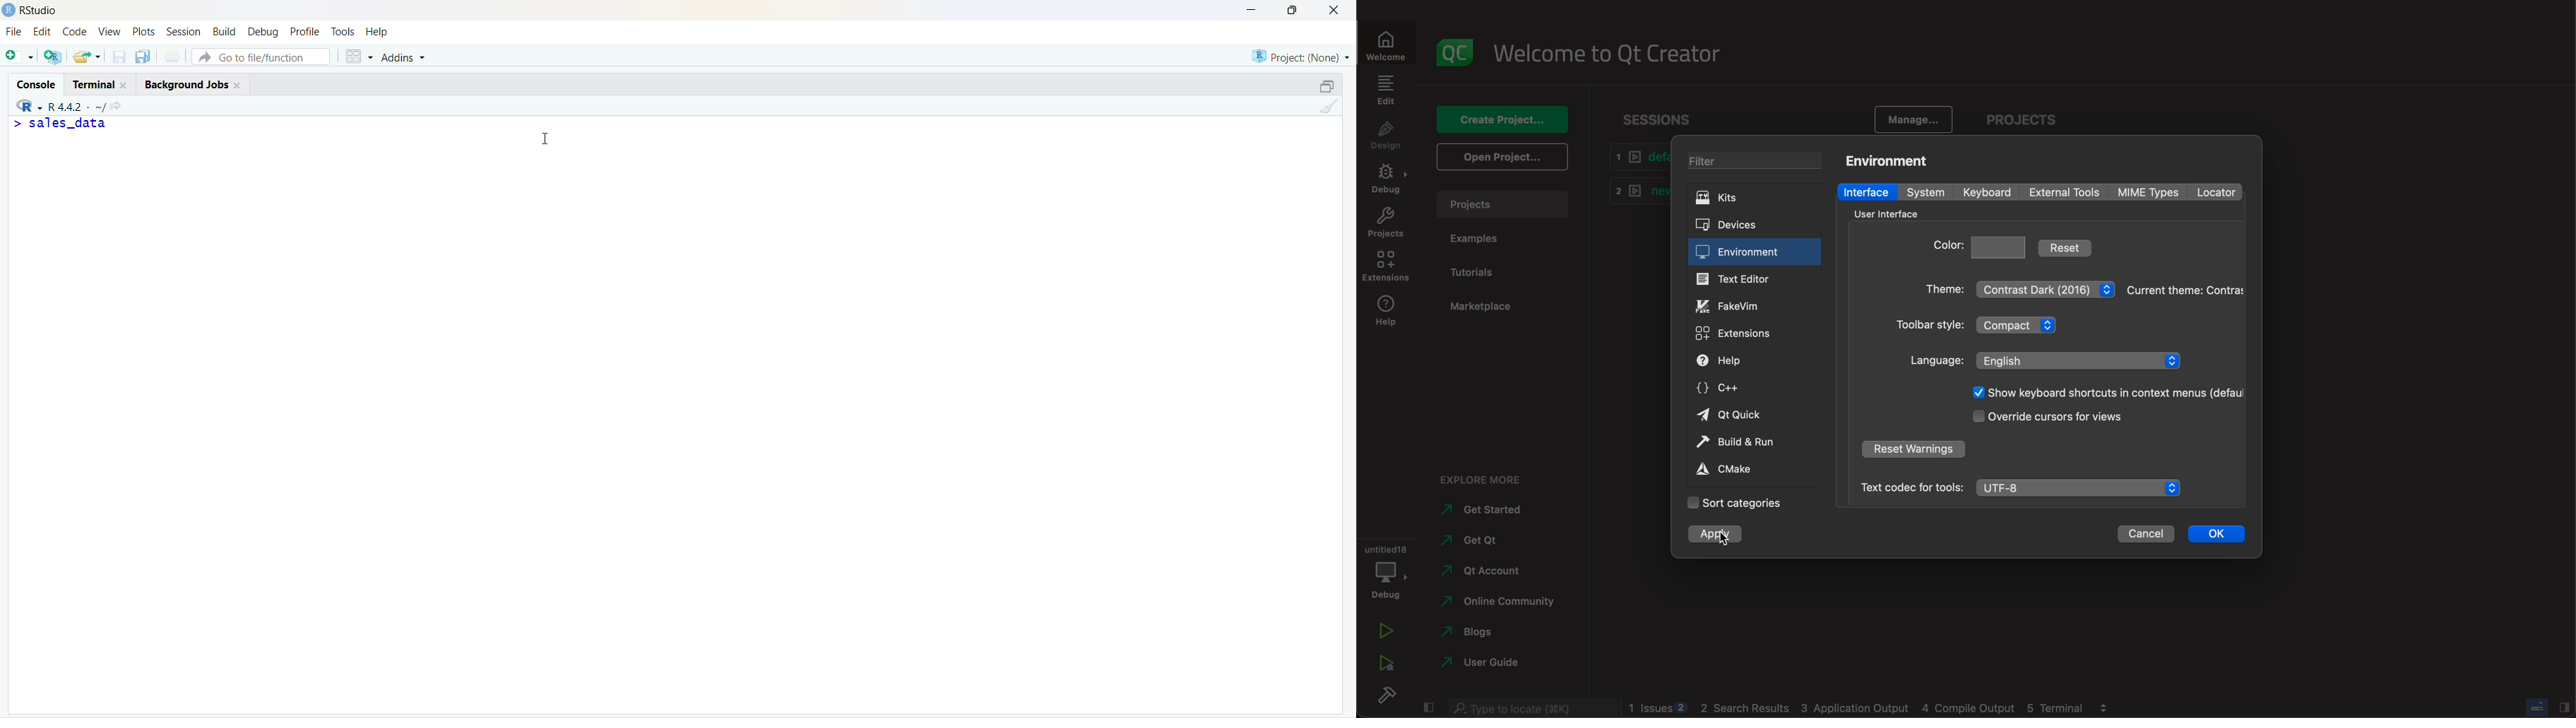  Describe the element at coordinates (2053, 418) in the screenshot. I see `cursors` at that location.